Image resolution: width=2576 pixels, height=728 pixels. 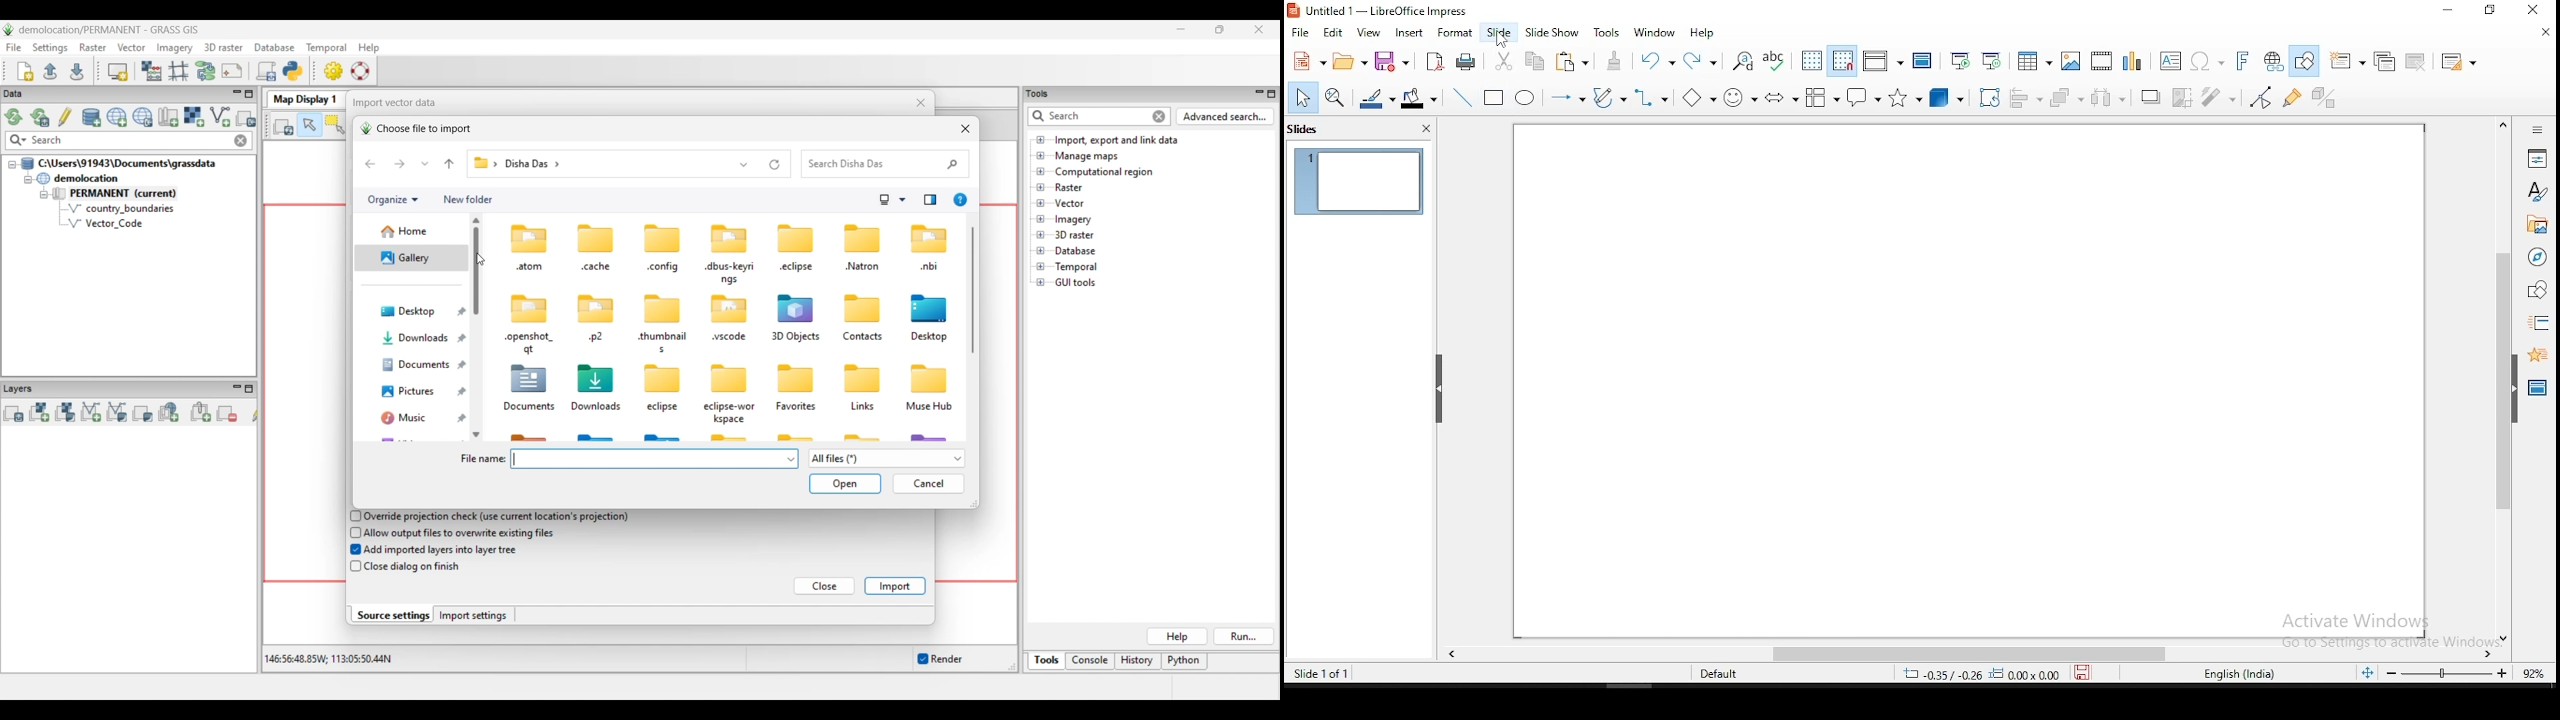 I want to click on gallery, so click(x=2539, y=226).